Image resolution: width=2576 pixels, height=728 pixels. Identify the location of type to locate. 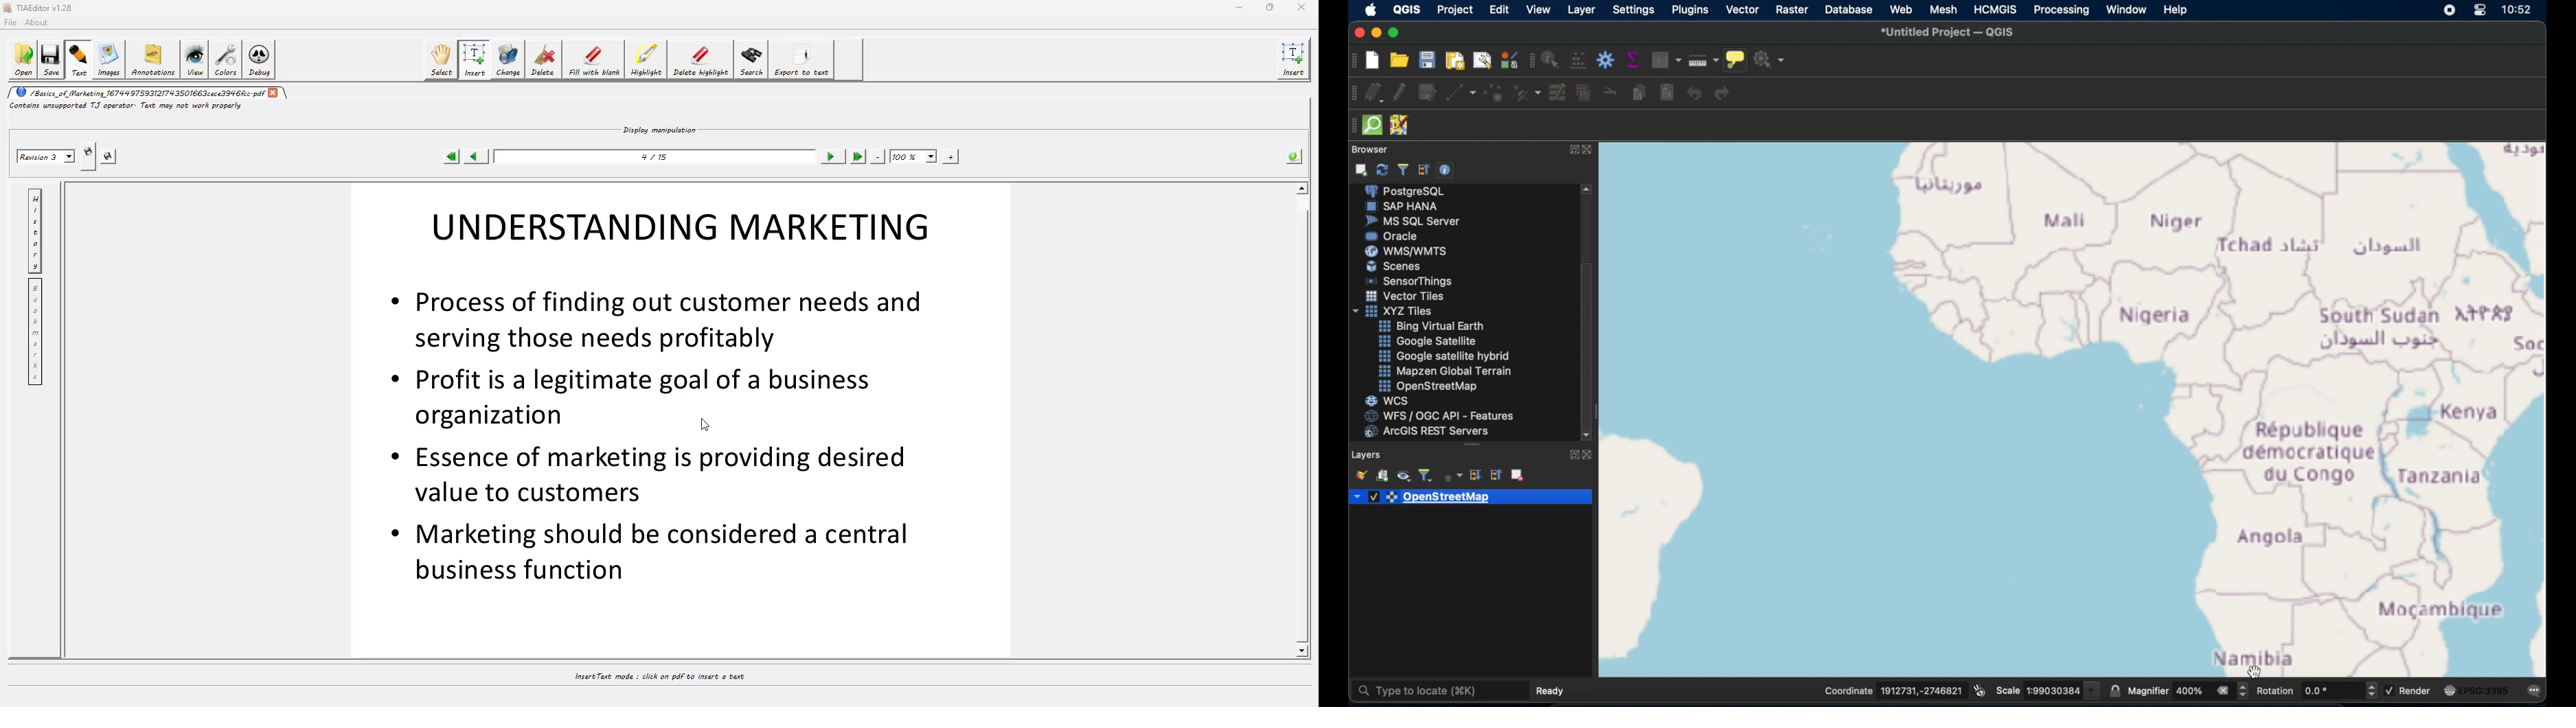
(1439, 690).